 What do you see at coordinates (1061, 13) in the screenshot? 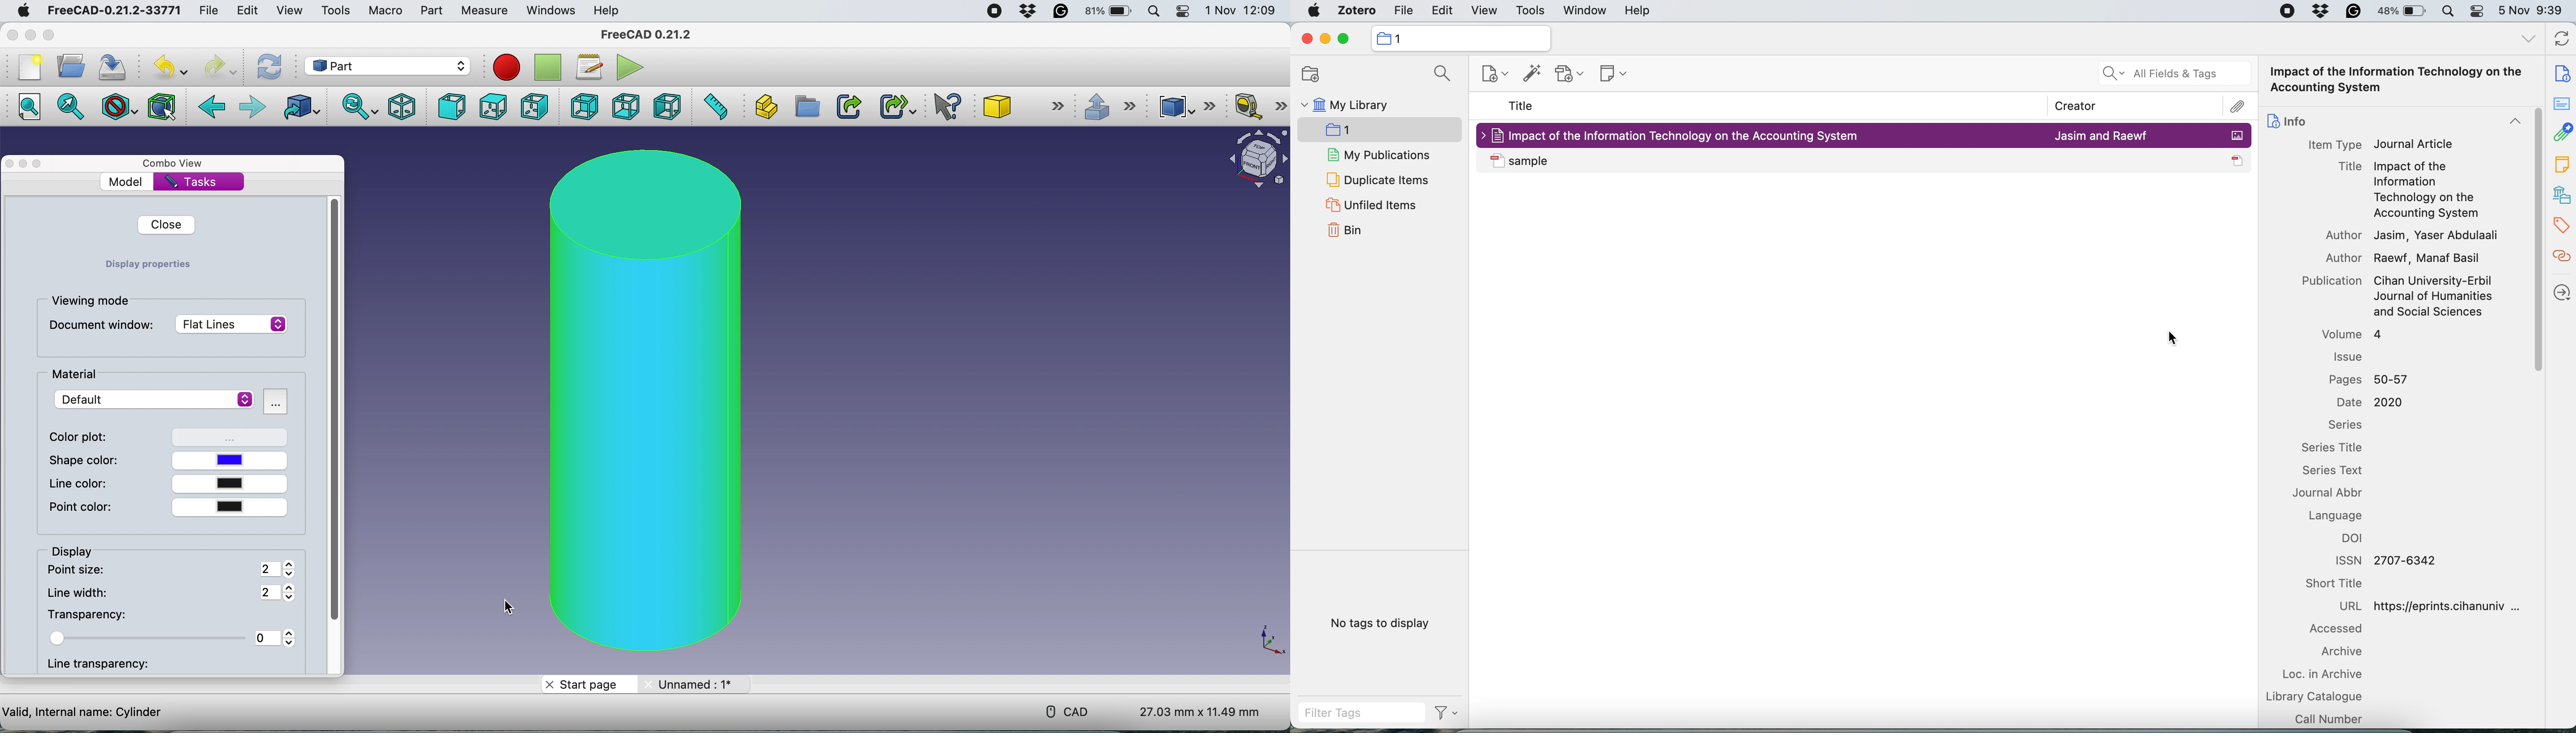
I see `grammarly` at bounding box center [1061, 13].